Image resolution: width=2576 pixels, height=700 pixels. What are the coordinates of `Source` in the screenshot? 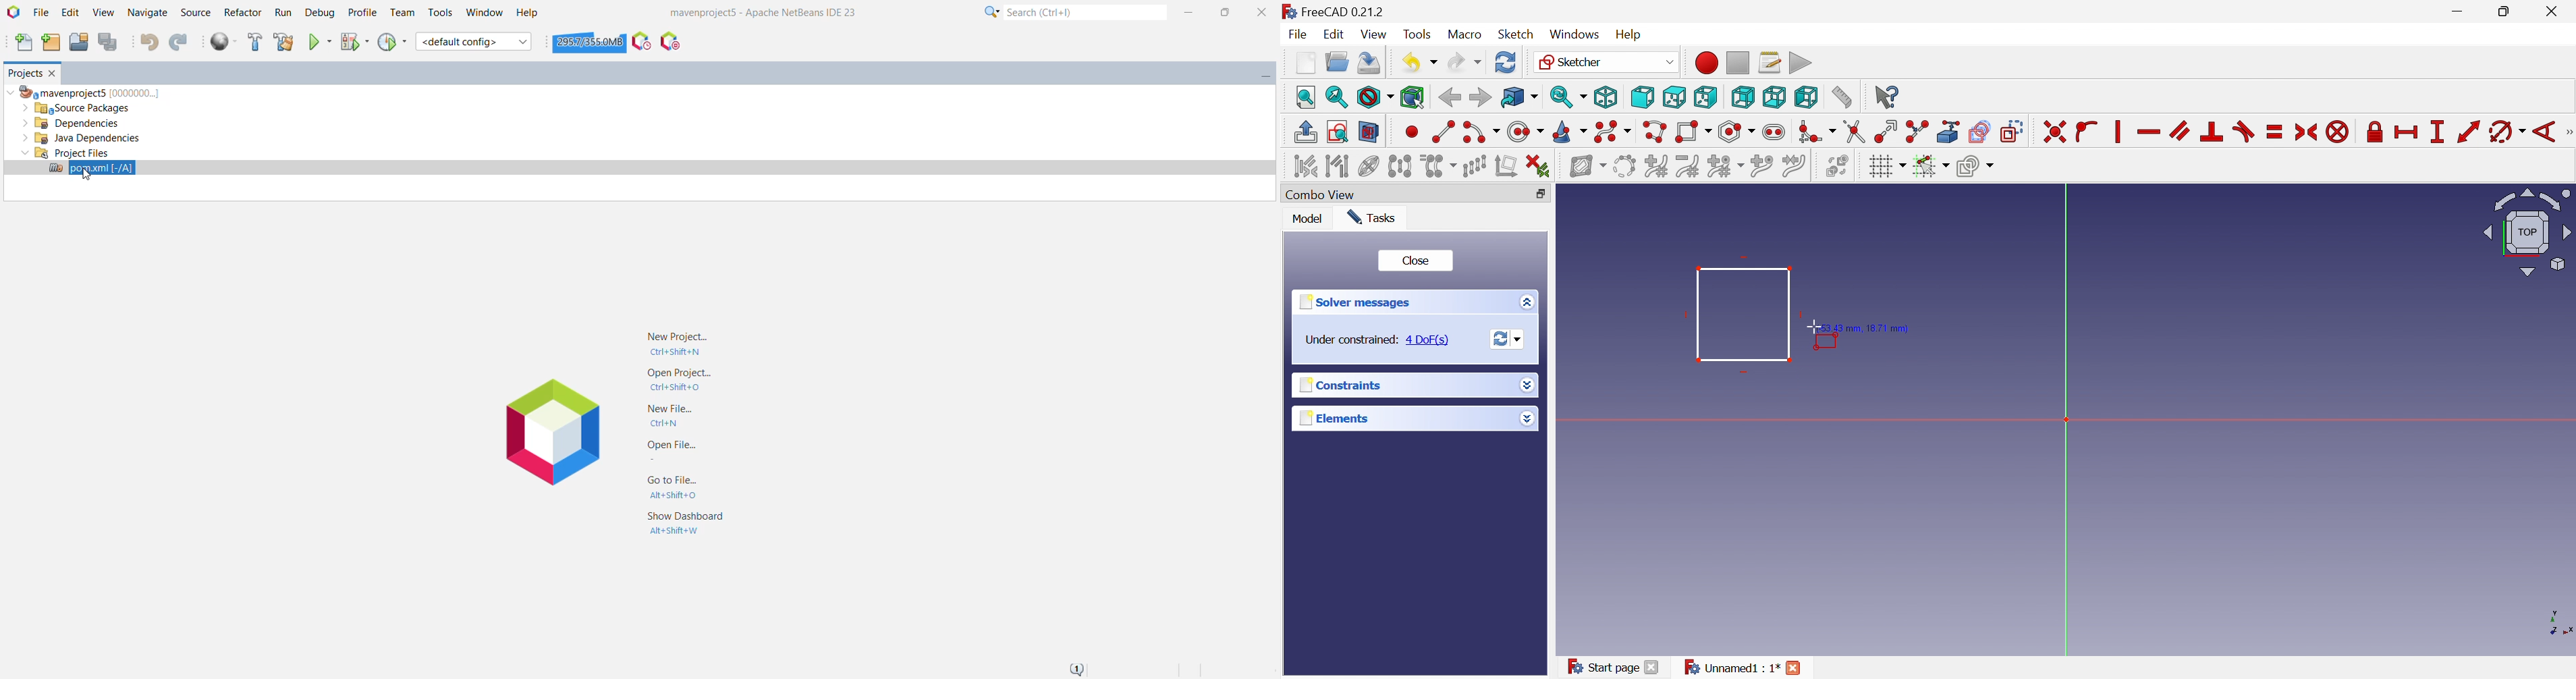 It's located at (195, 13).